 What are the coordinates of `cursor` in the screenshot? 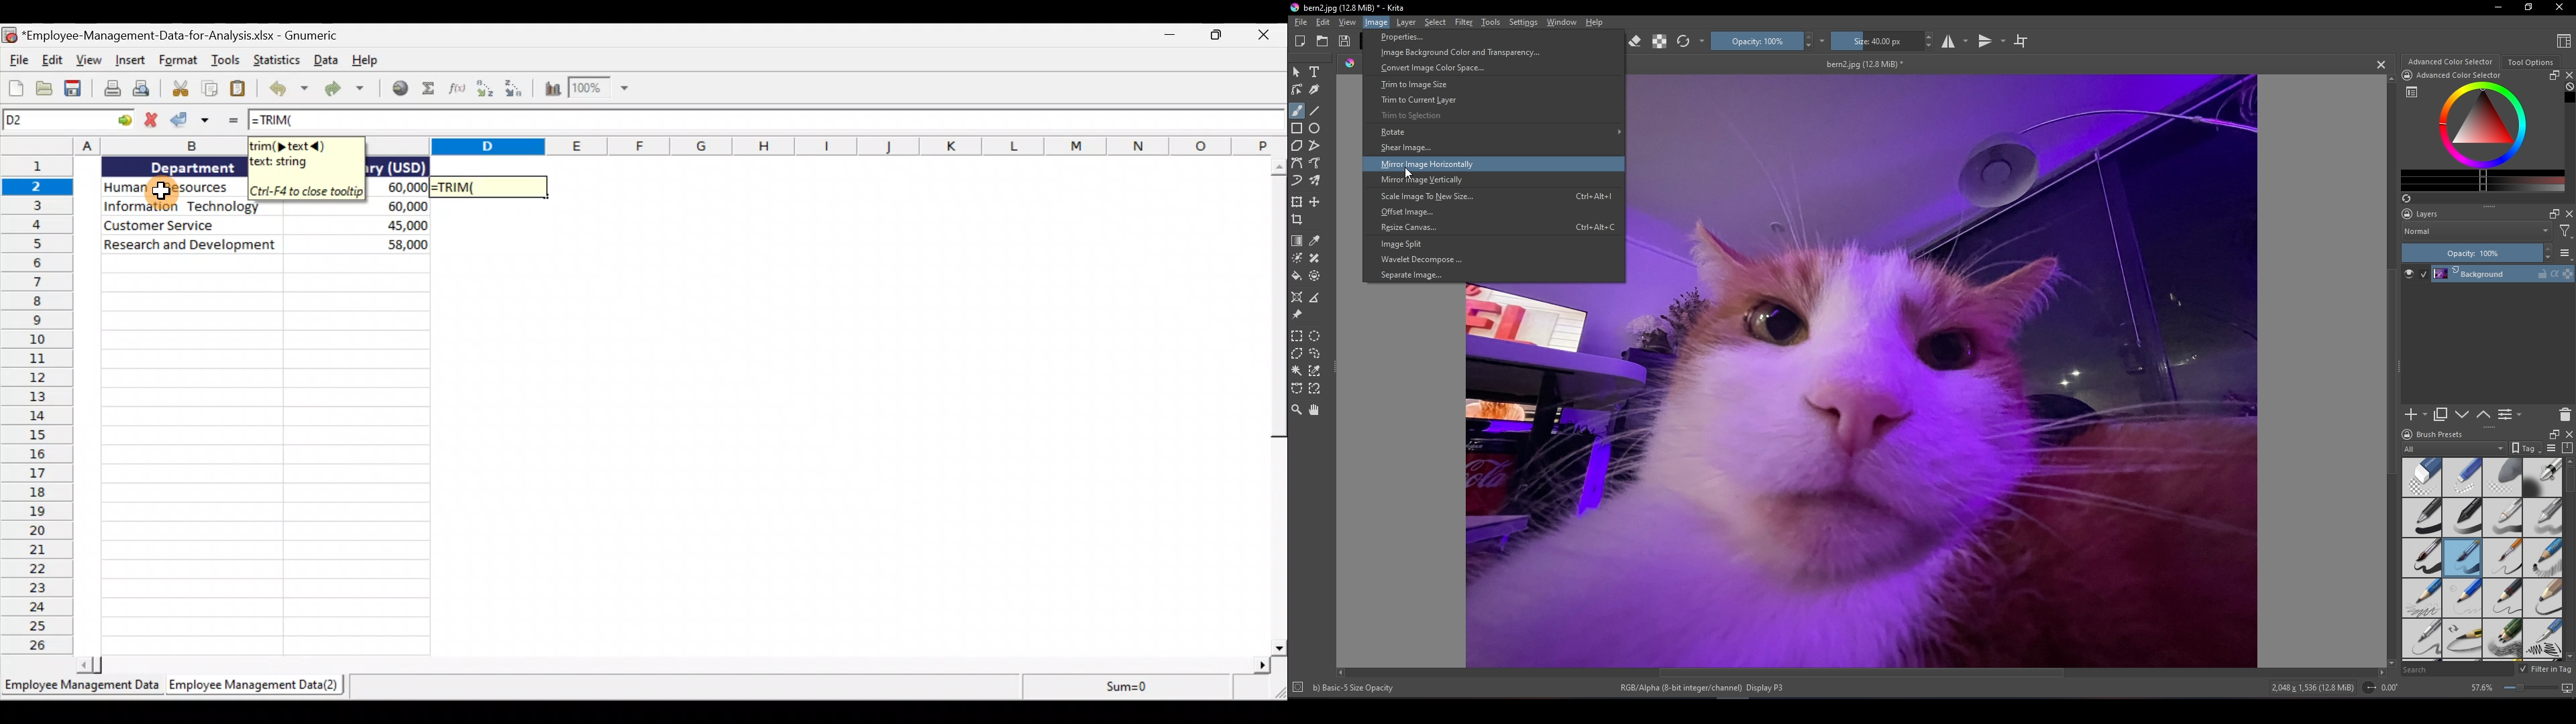 It's located at (1409, 174).